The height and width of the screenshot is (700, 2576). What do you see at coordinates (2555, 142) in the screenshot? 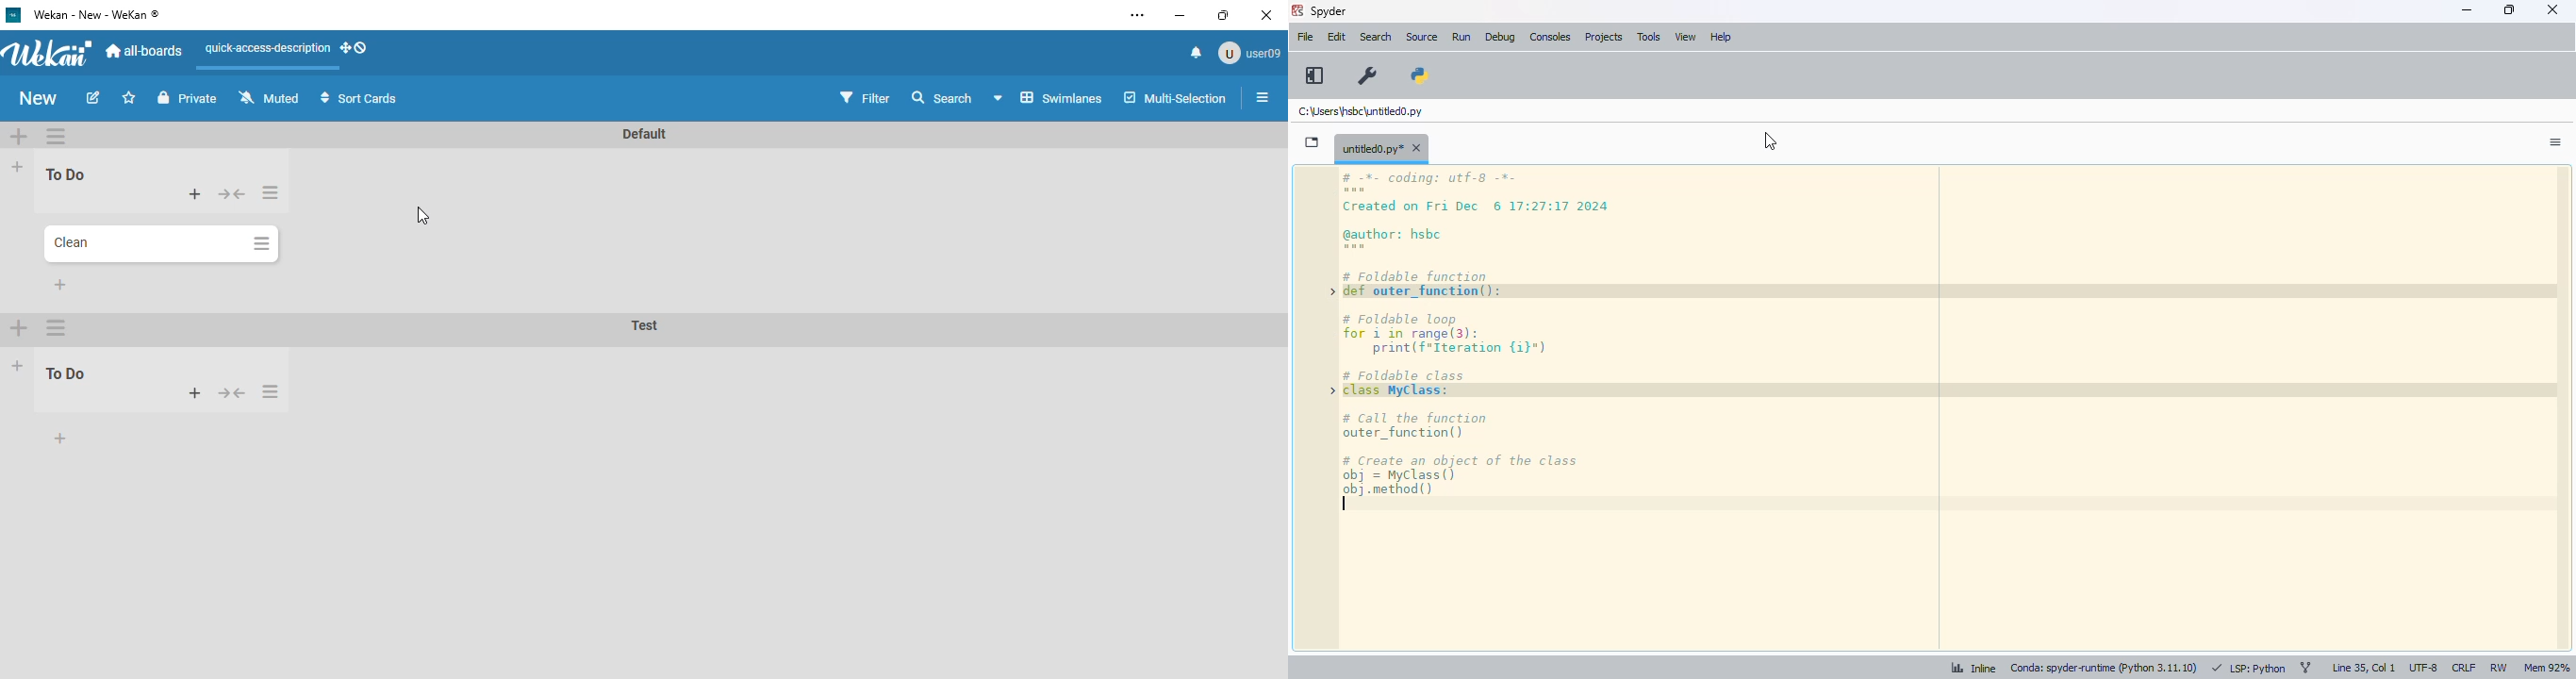
I see `options` at bounding box center [2555, 142].